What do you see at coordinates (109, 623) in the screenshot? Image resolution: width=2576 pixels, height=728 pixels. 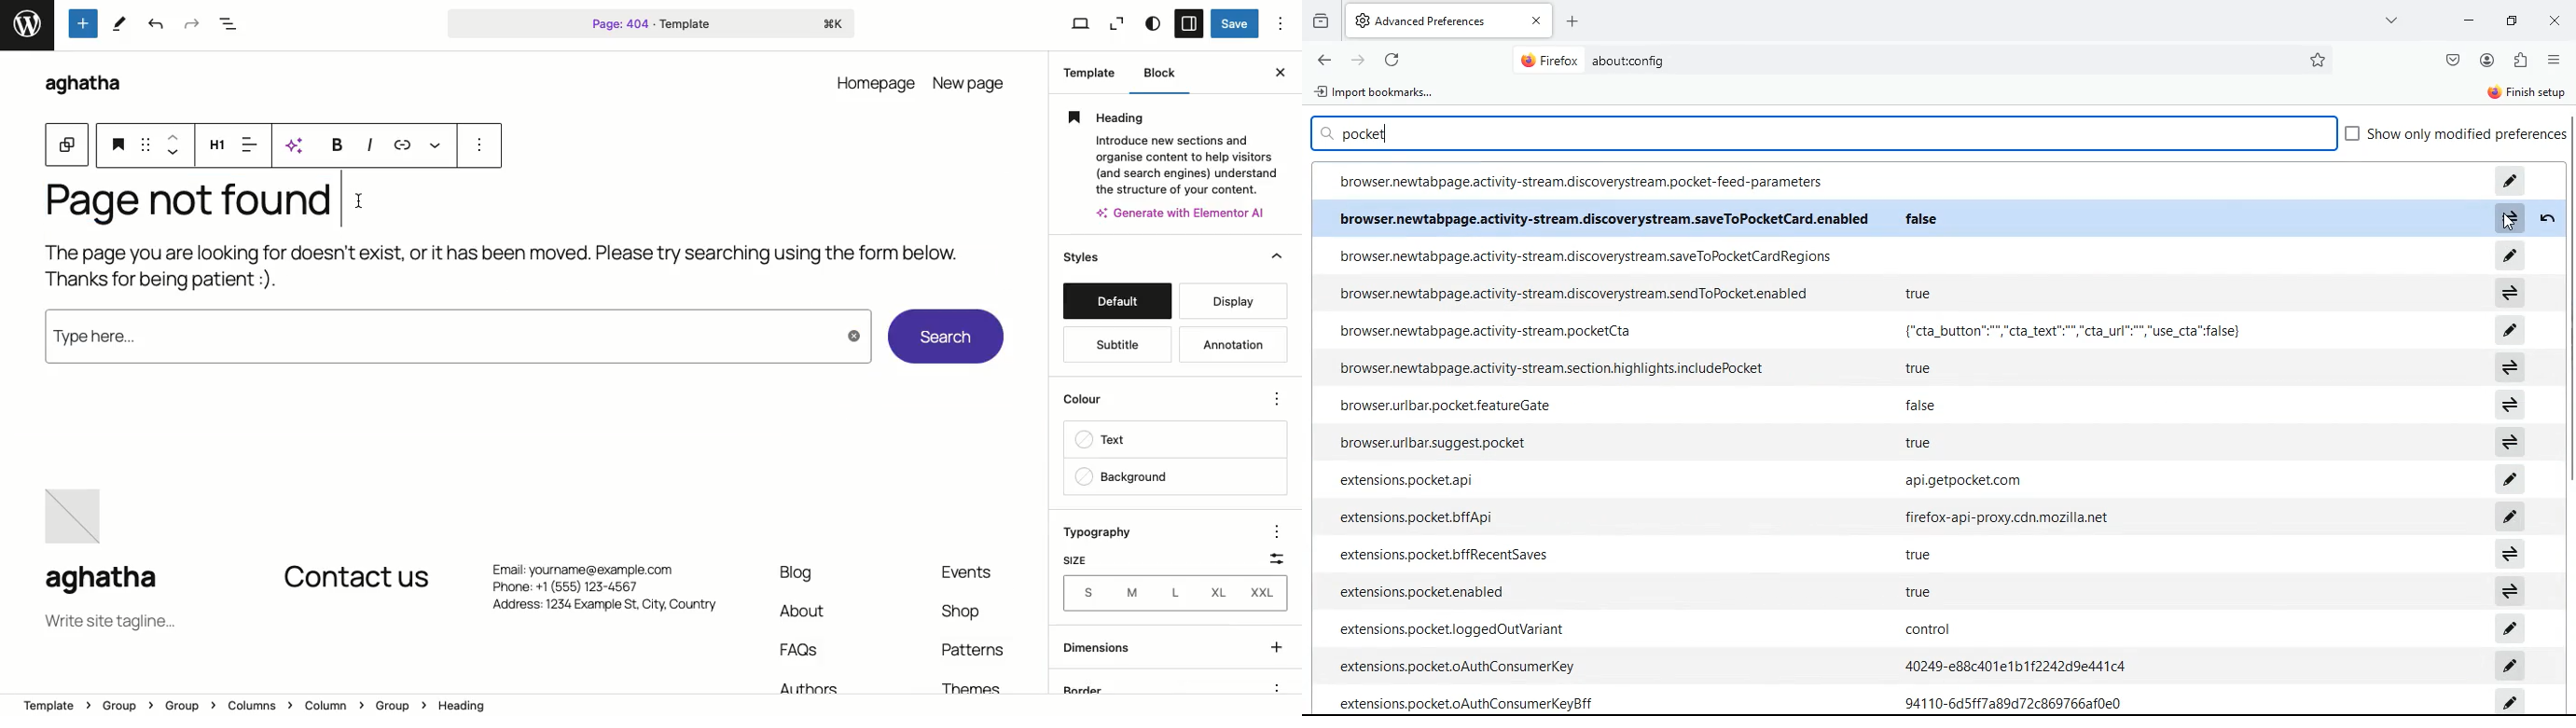 I see `Tagline` at bounding box center [109, 623].